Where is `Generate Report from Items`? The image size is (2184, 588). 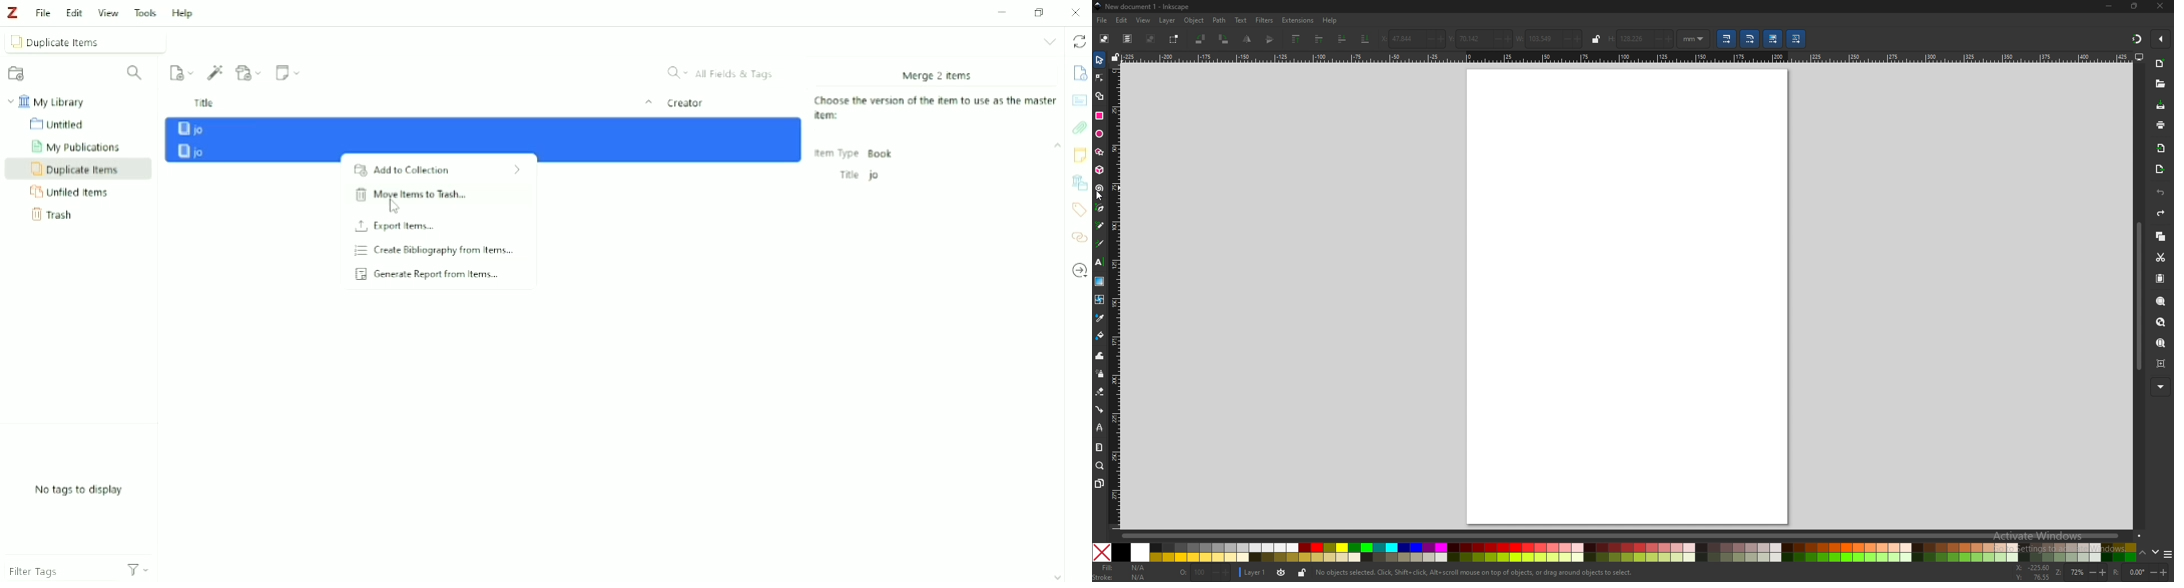
Generate Report from Items is located at coordinates (436, 274).